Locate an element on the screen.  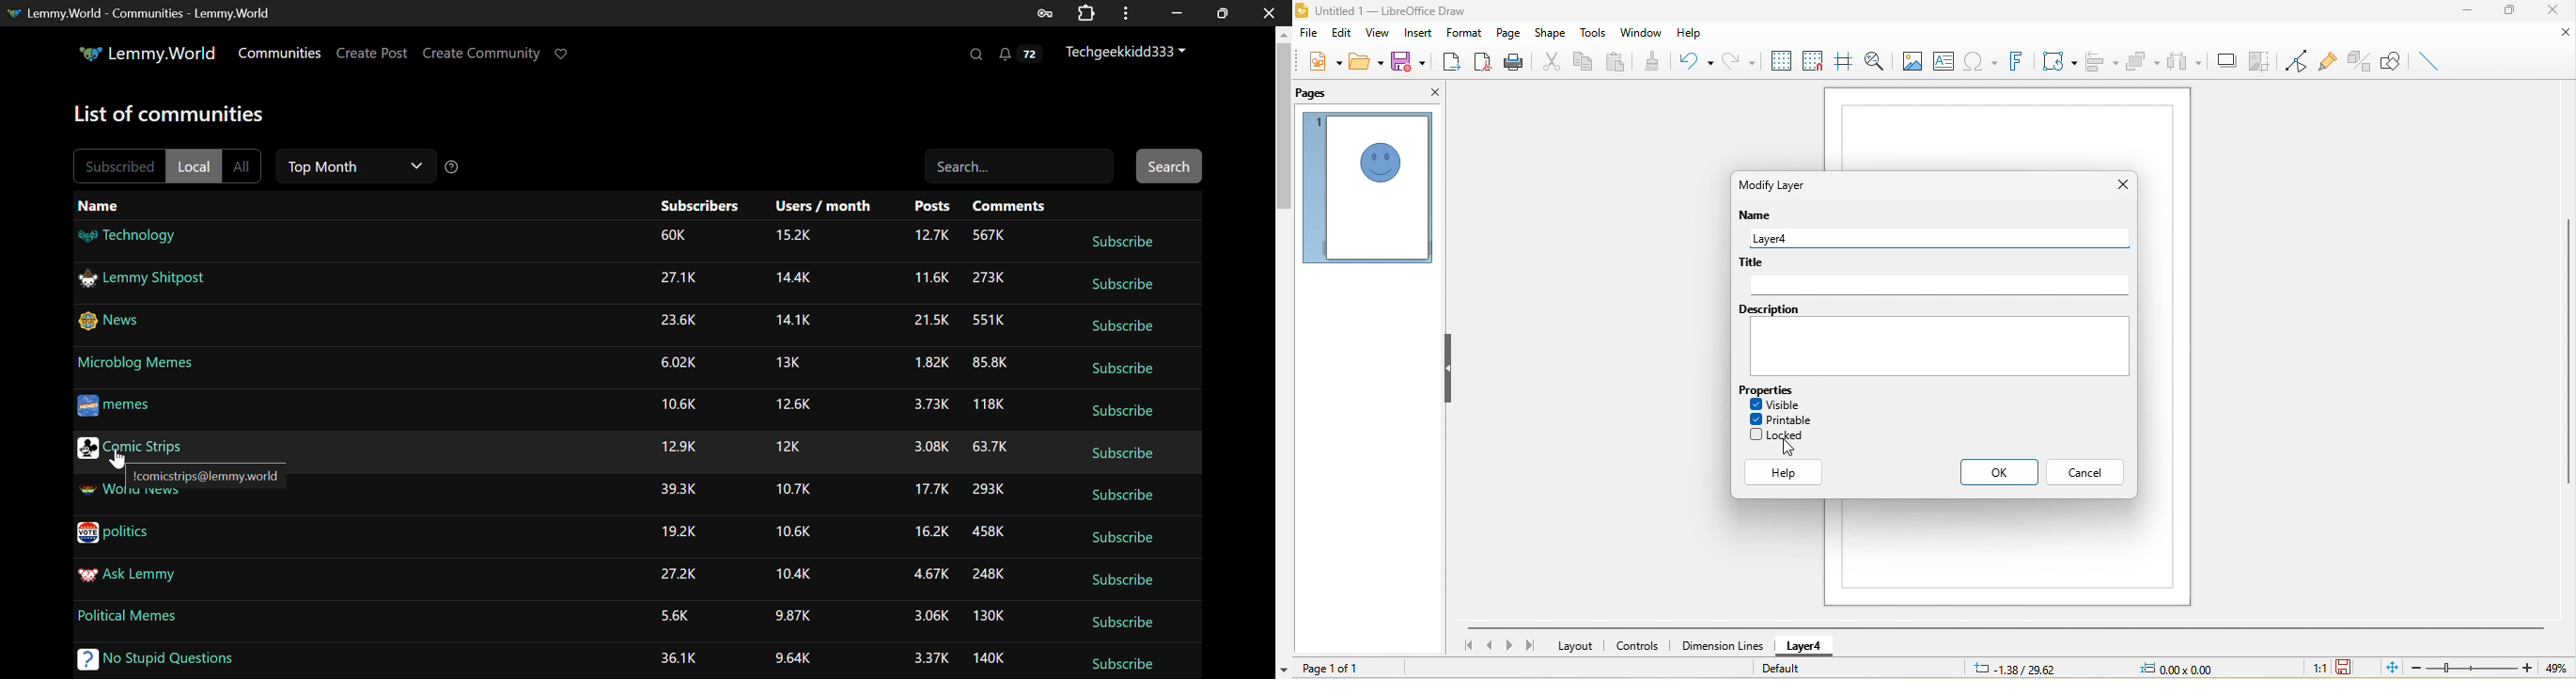
helpline while moving is located at coordinates (1843, 61).